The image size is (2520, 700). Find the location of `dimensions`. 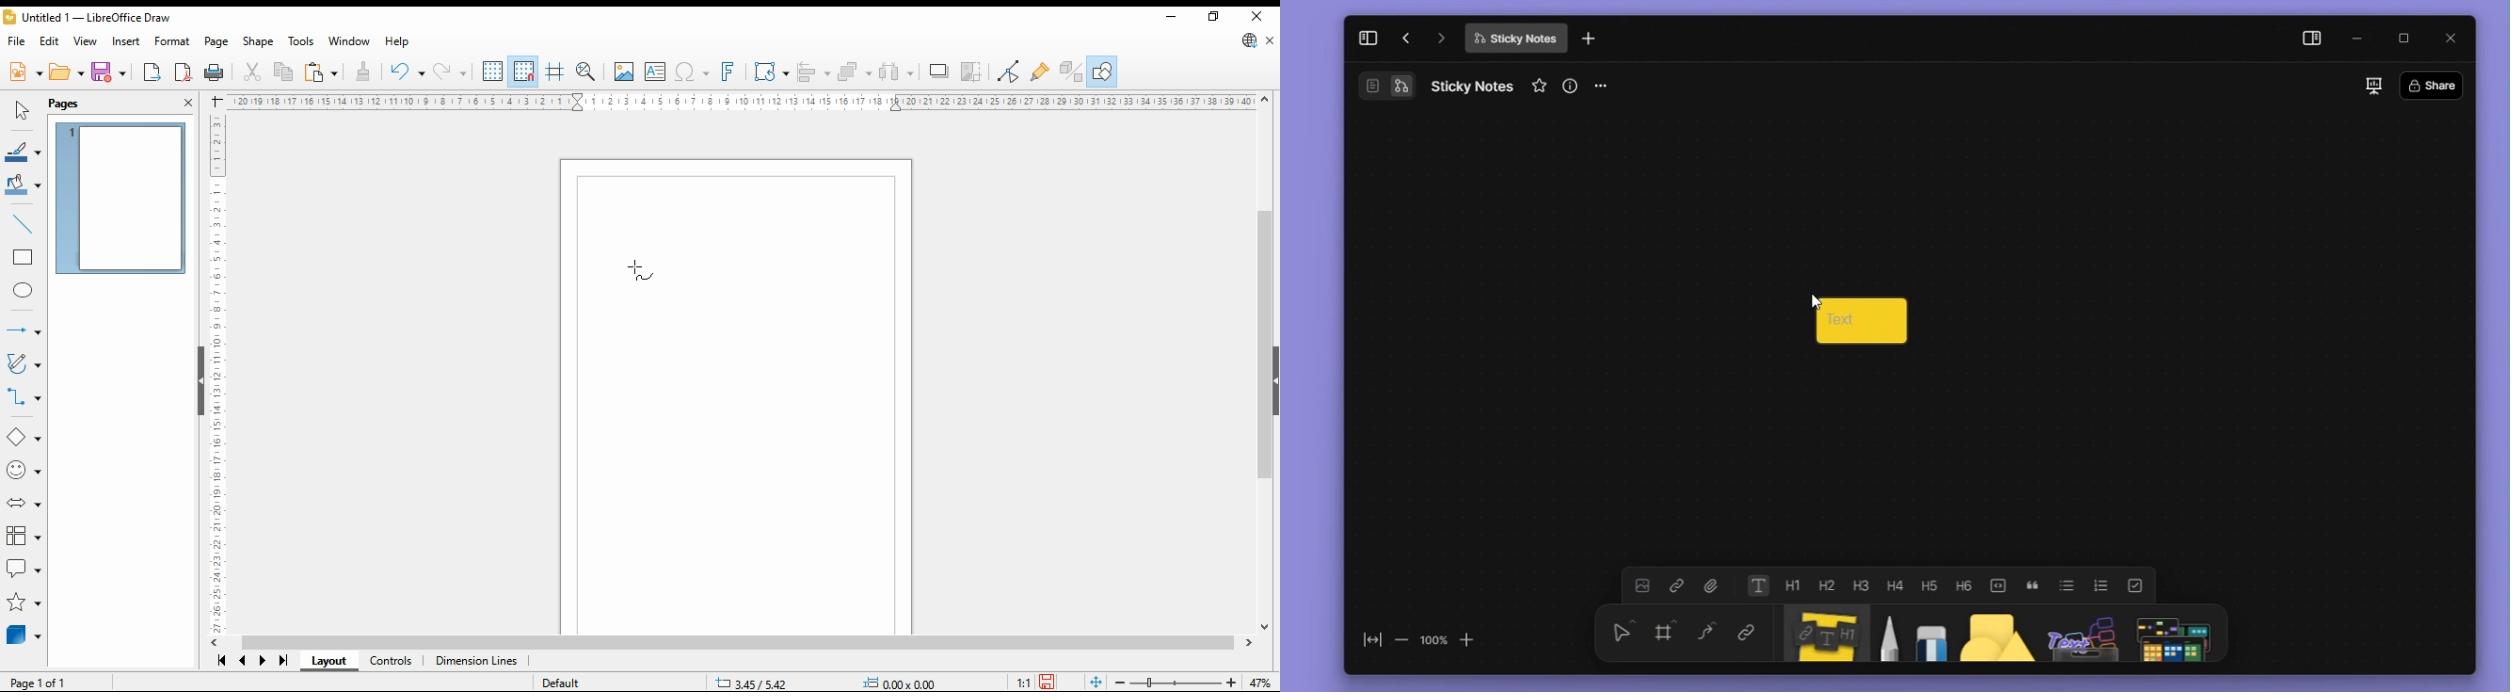

dimensions is located at coordinates (477, 661).